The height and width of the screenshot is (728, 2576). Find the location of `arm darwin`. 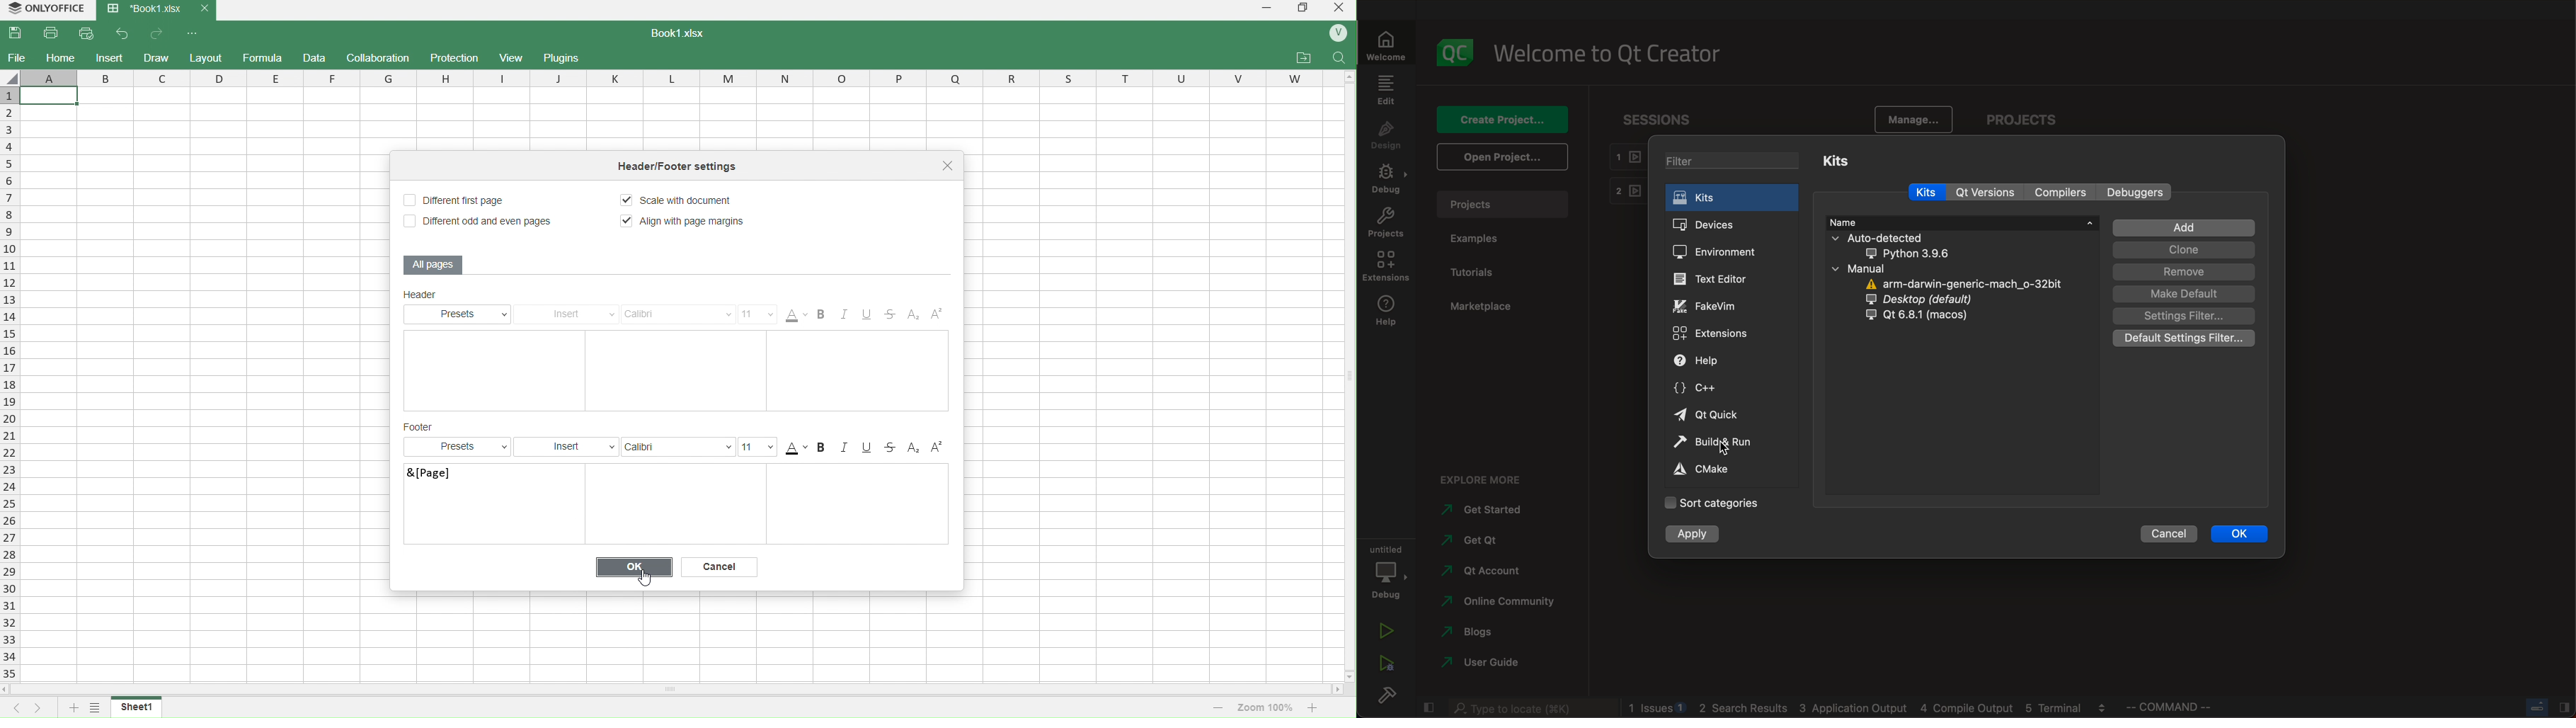

arm darwin is located at coordinates (1964, 284).